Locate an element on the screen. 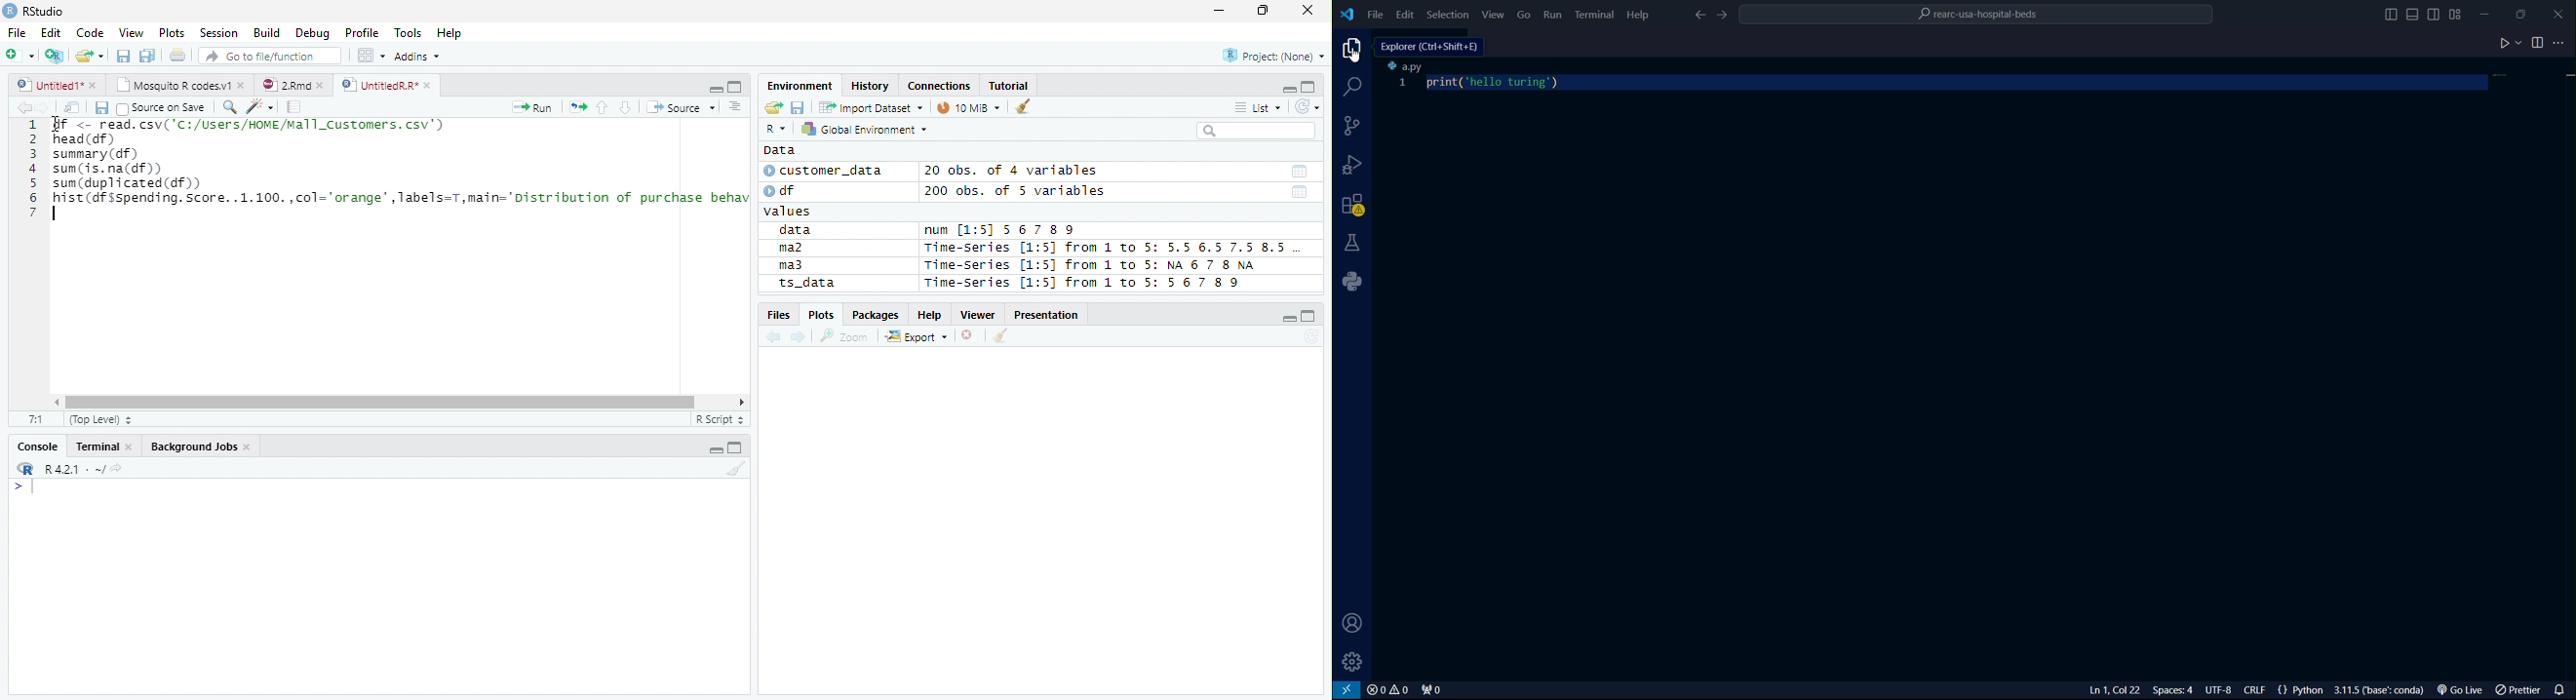  Minimize is located at coordinates (717, 447).